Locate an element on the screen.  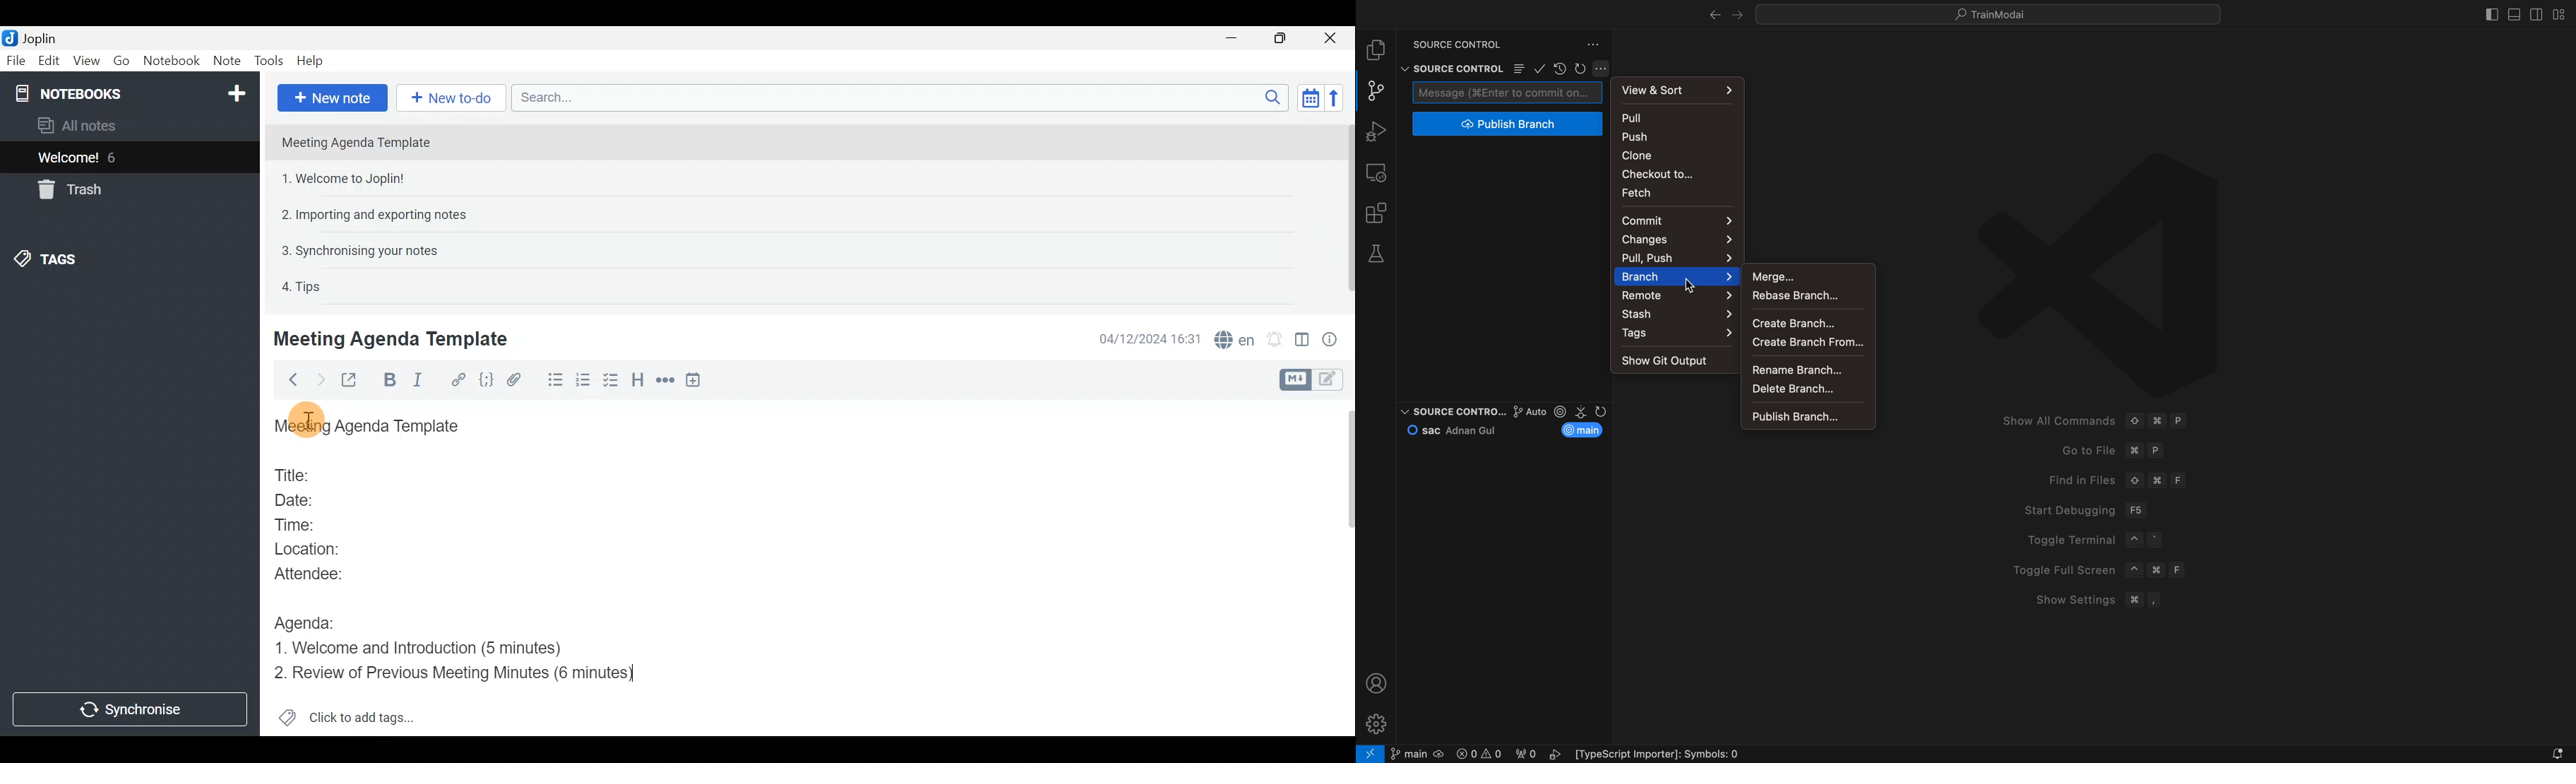
Checkbox is located at coordinates (609, 381).